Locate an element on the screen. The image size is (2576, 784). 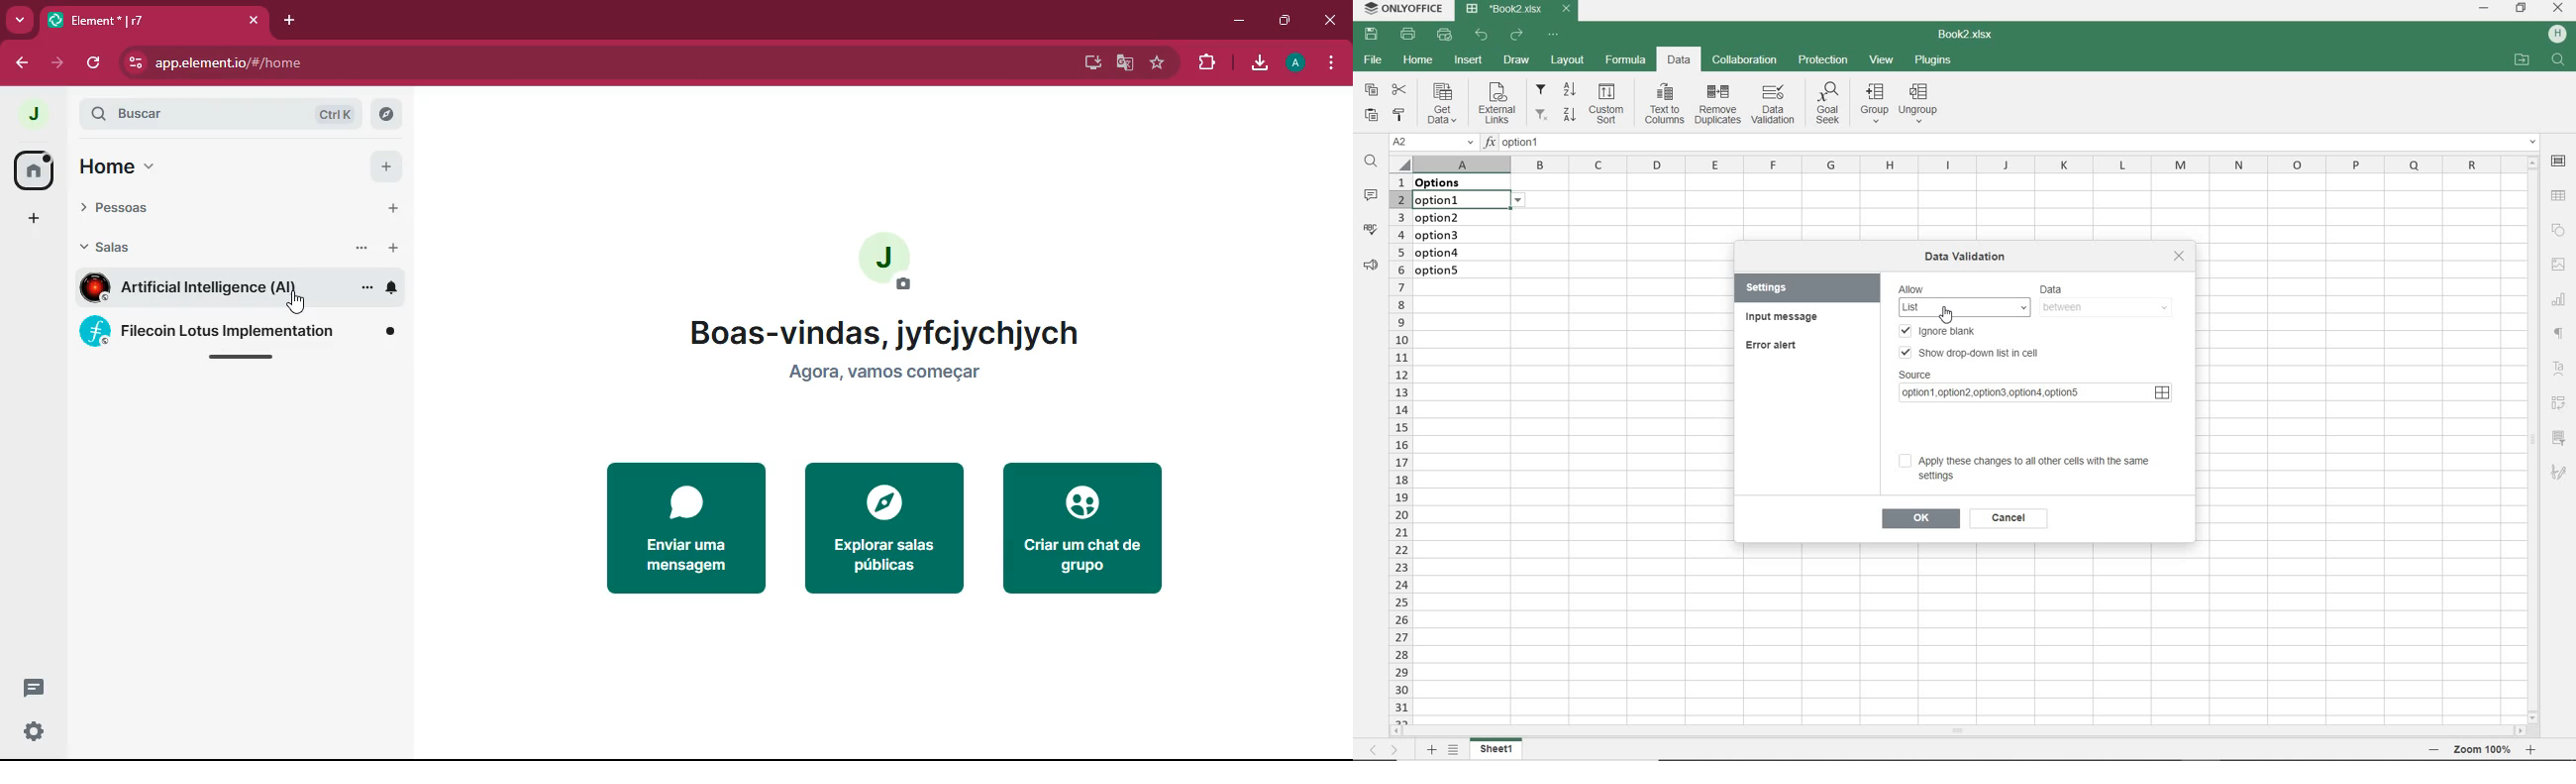
desktop is located at coordinates (1088, 64).